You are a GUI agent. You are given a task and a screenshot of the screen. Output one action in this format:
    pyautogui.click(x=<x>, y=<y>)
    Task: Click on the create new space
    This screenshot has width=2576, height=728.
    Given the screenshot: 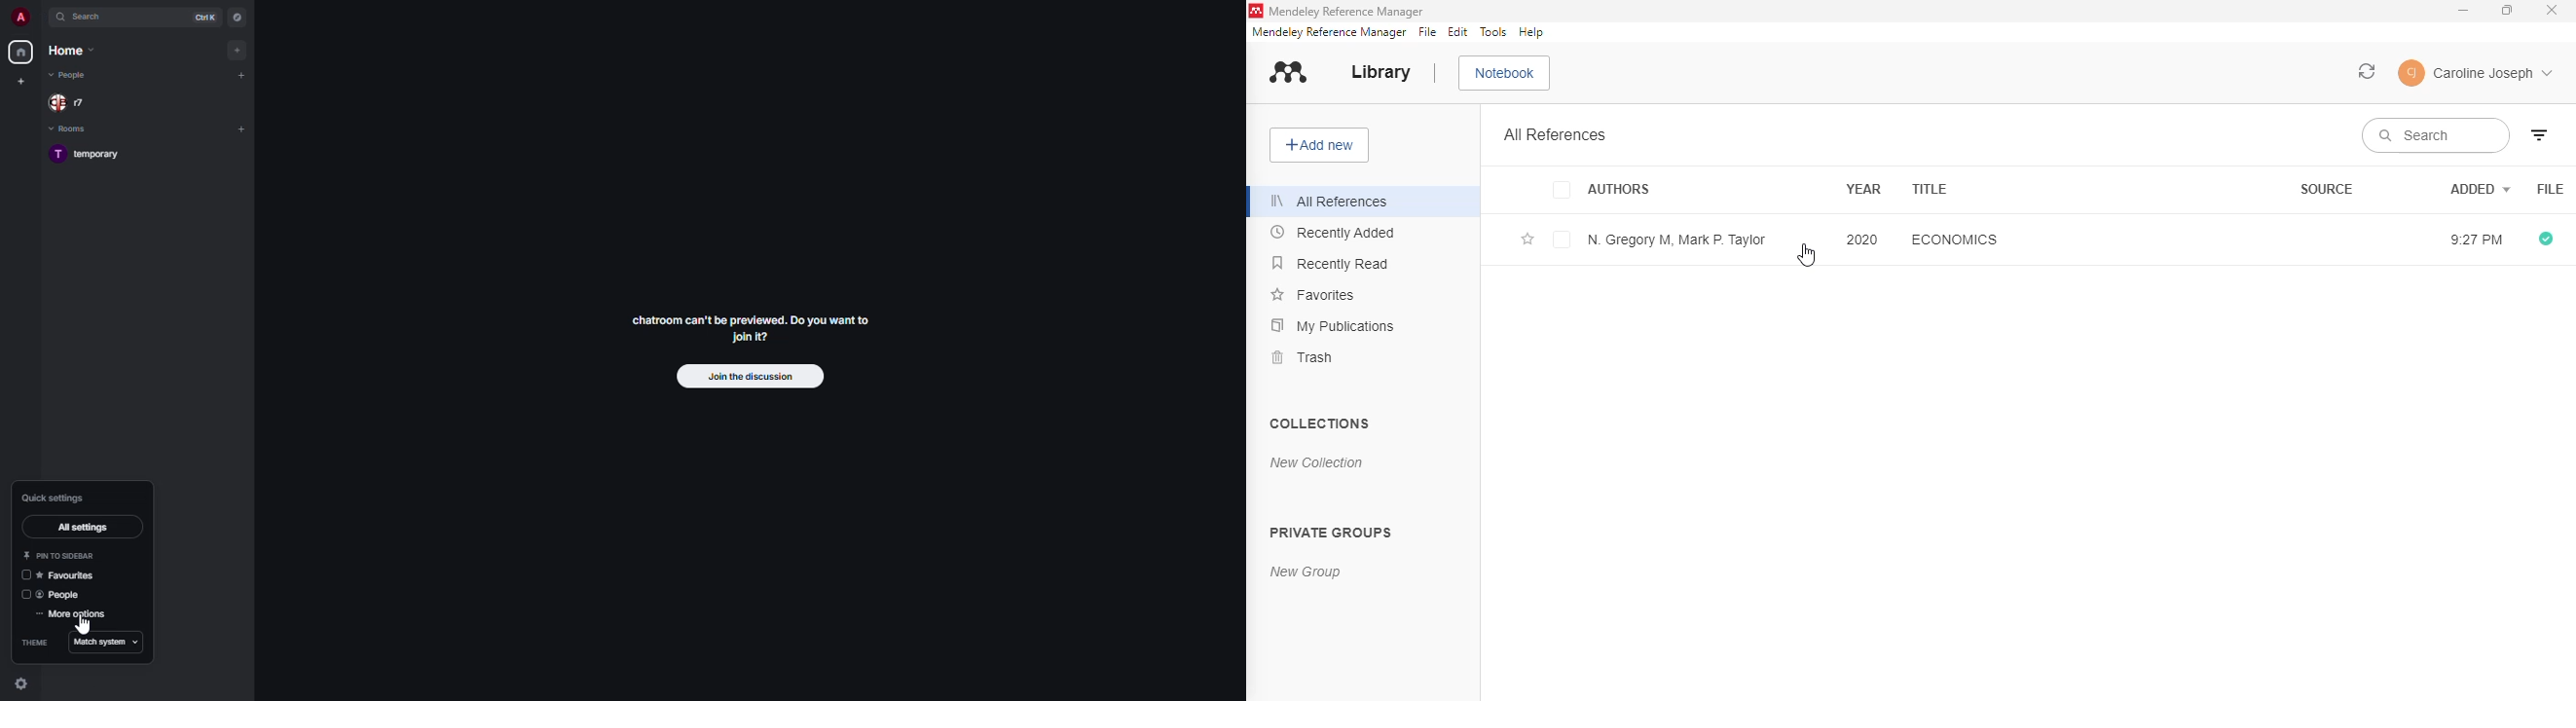 What is the action you would take?
    pyautogui.click(x=21, y=80)
    